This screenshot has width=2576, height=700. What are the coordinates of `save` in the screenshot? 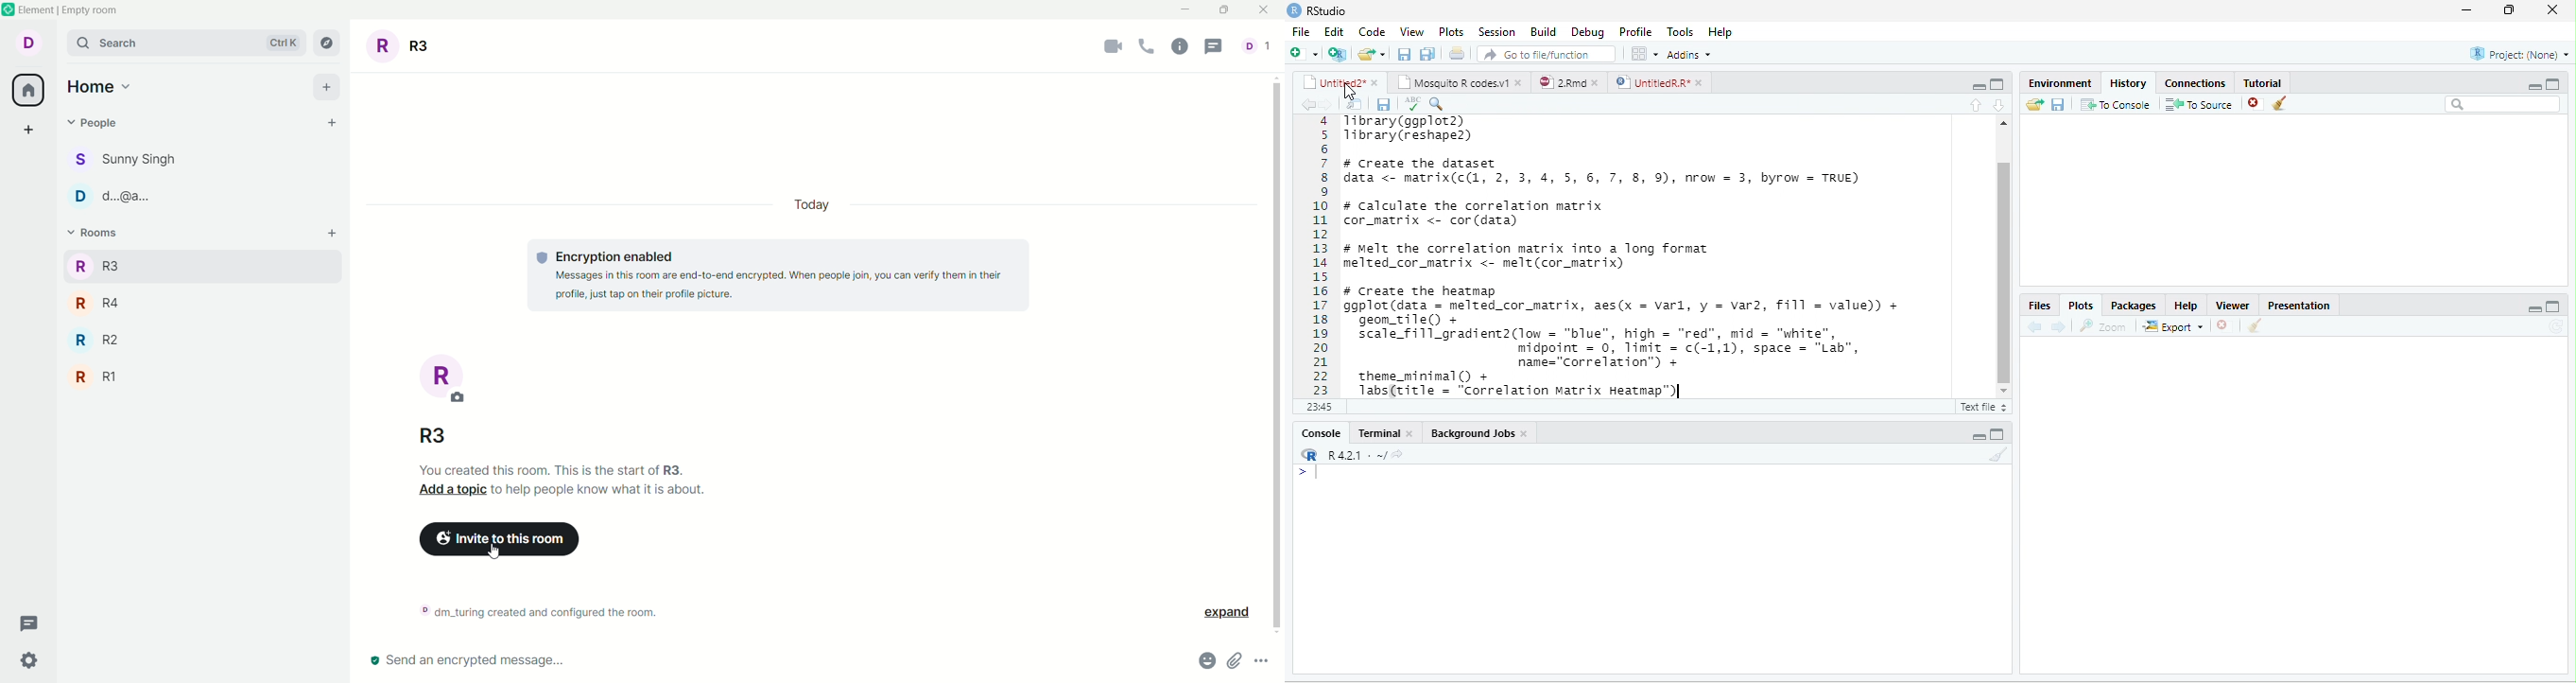 It's located at (2057, 104).